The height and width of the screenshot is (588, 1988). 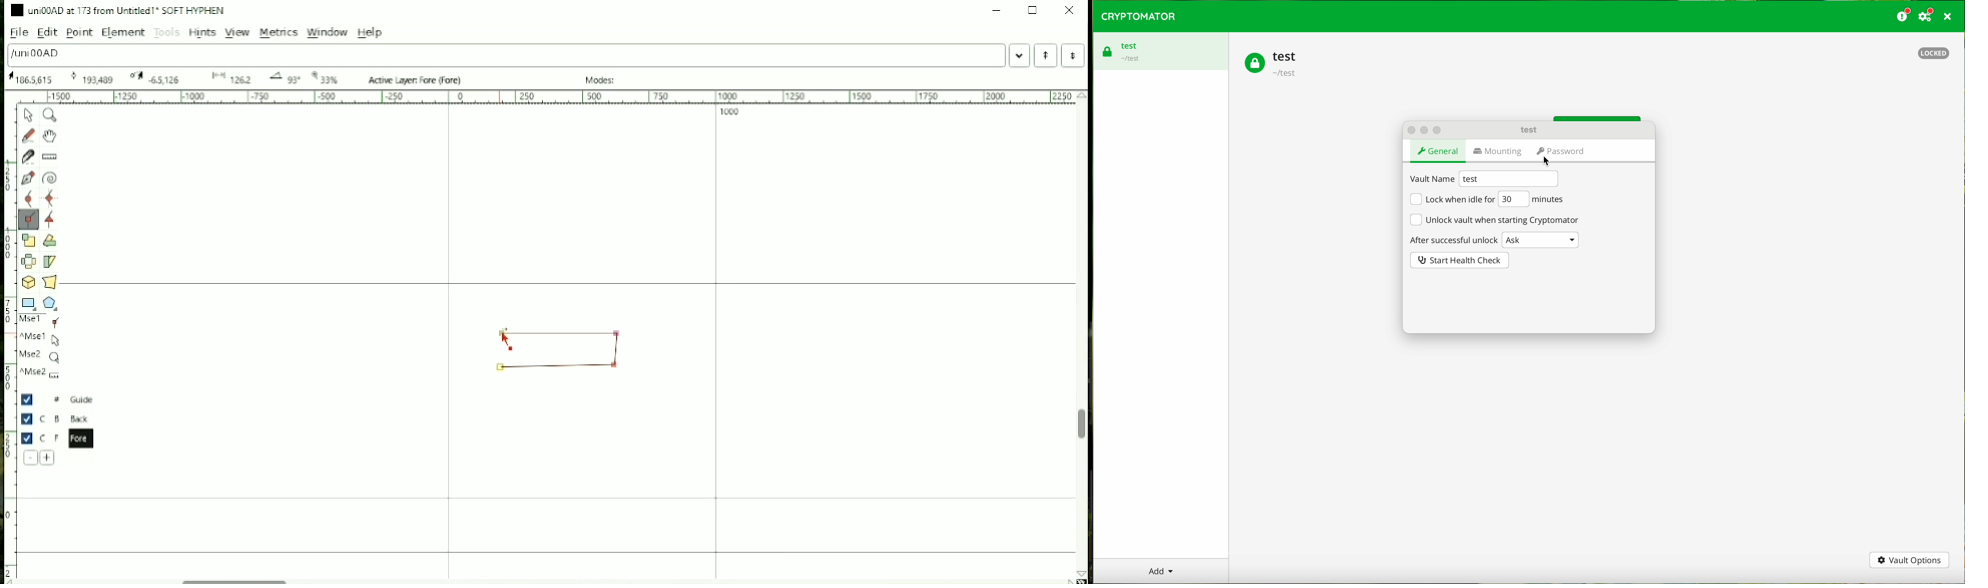 I want to click on Flip the selection, so click(x=29, y=261).